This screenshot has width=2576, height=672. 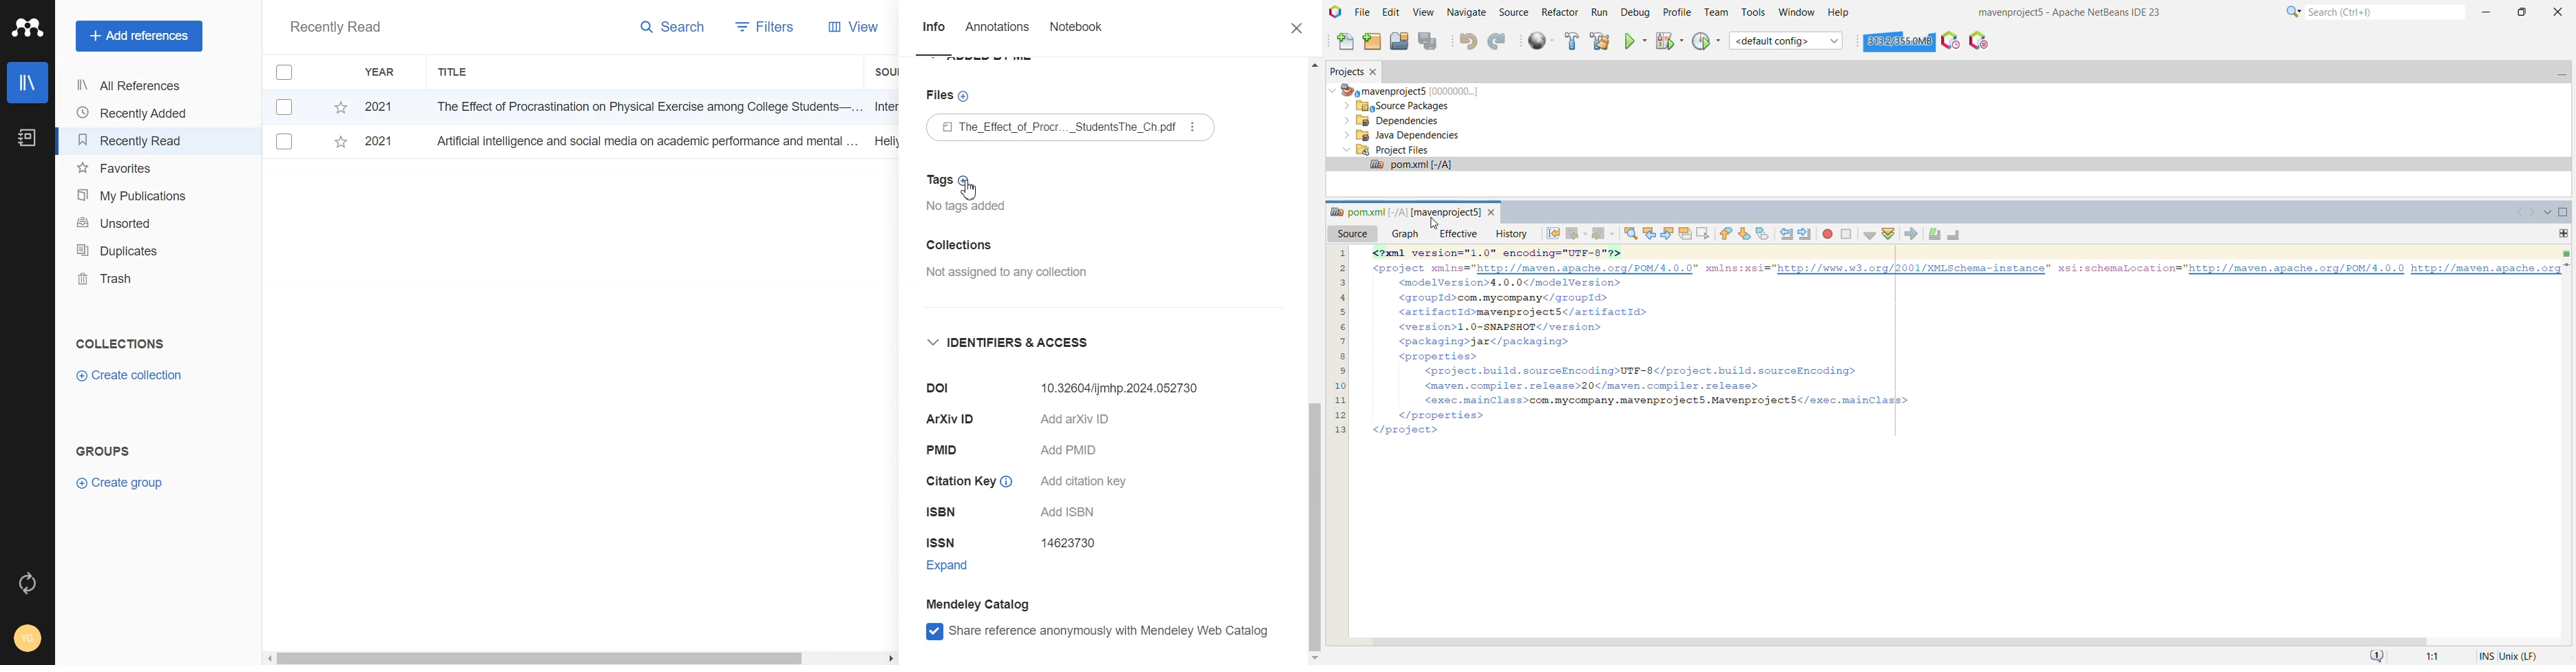 I want to click on Logo, so click(x=28, y=28).